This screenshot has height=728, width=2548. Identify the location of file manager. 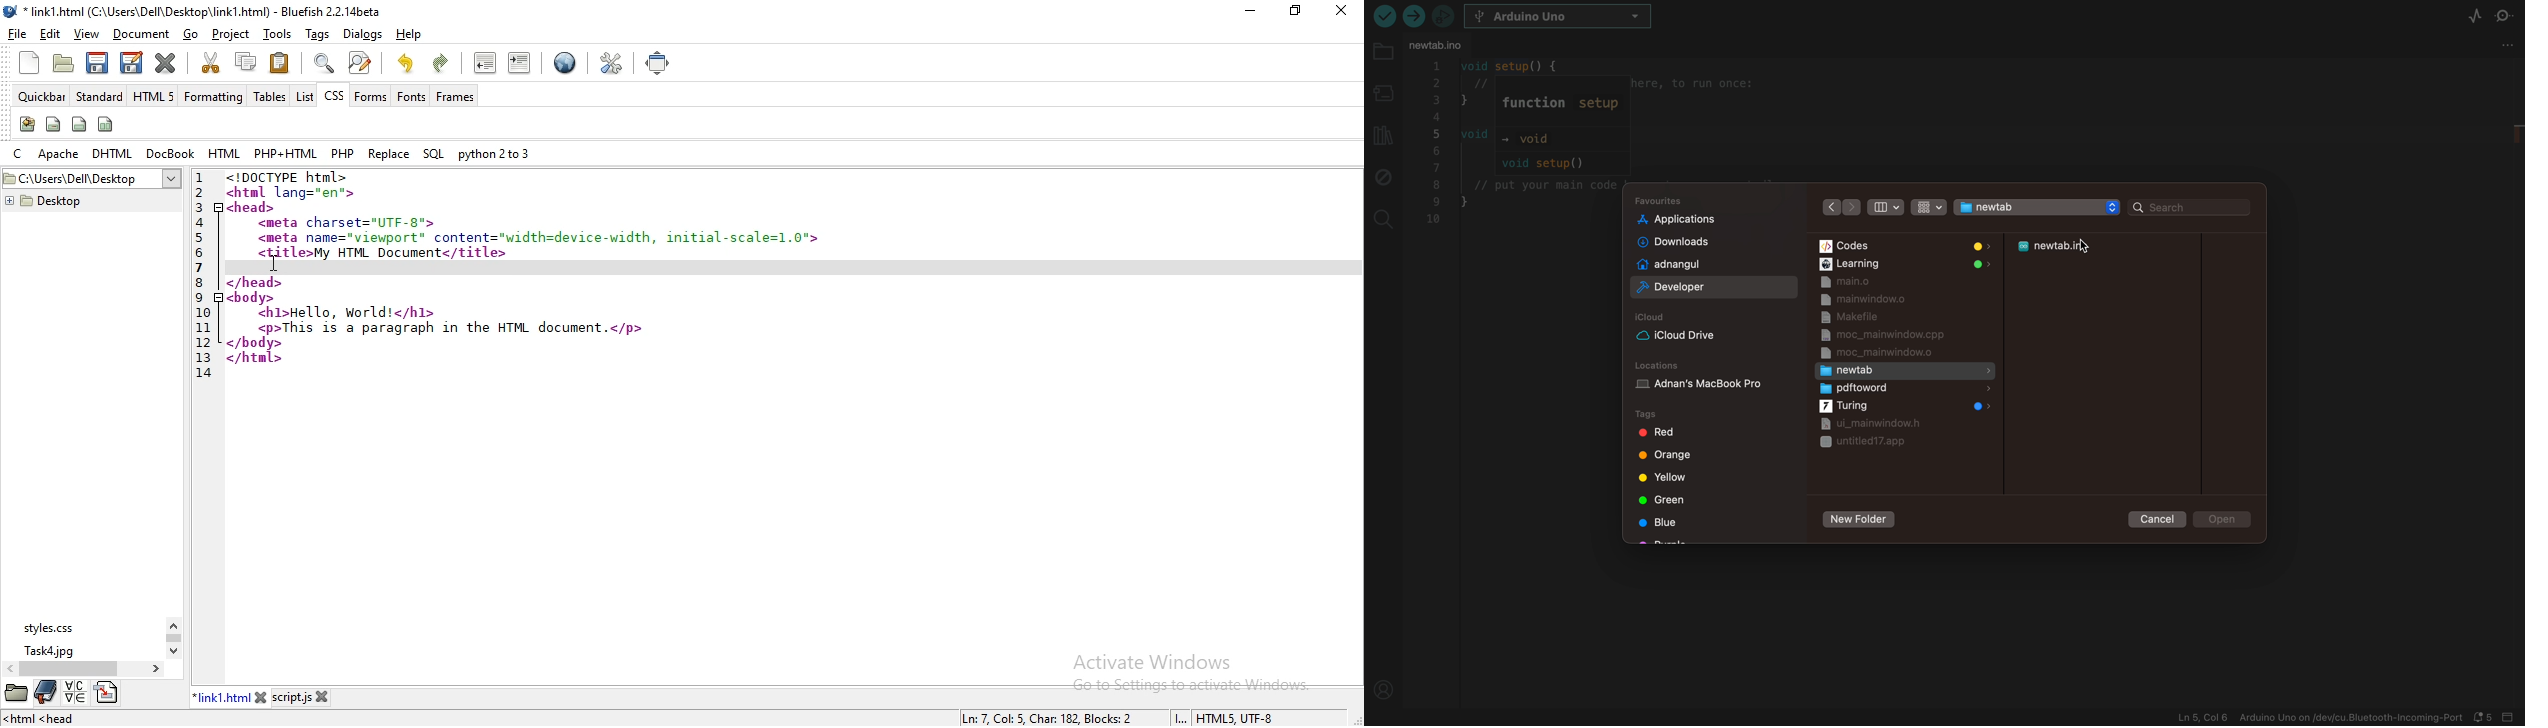
(16, 692).